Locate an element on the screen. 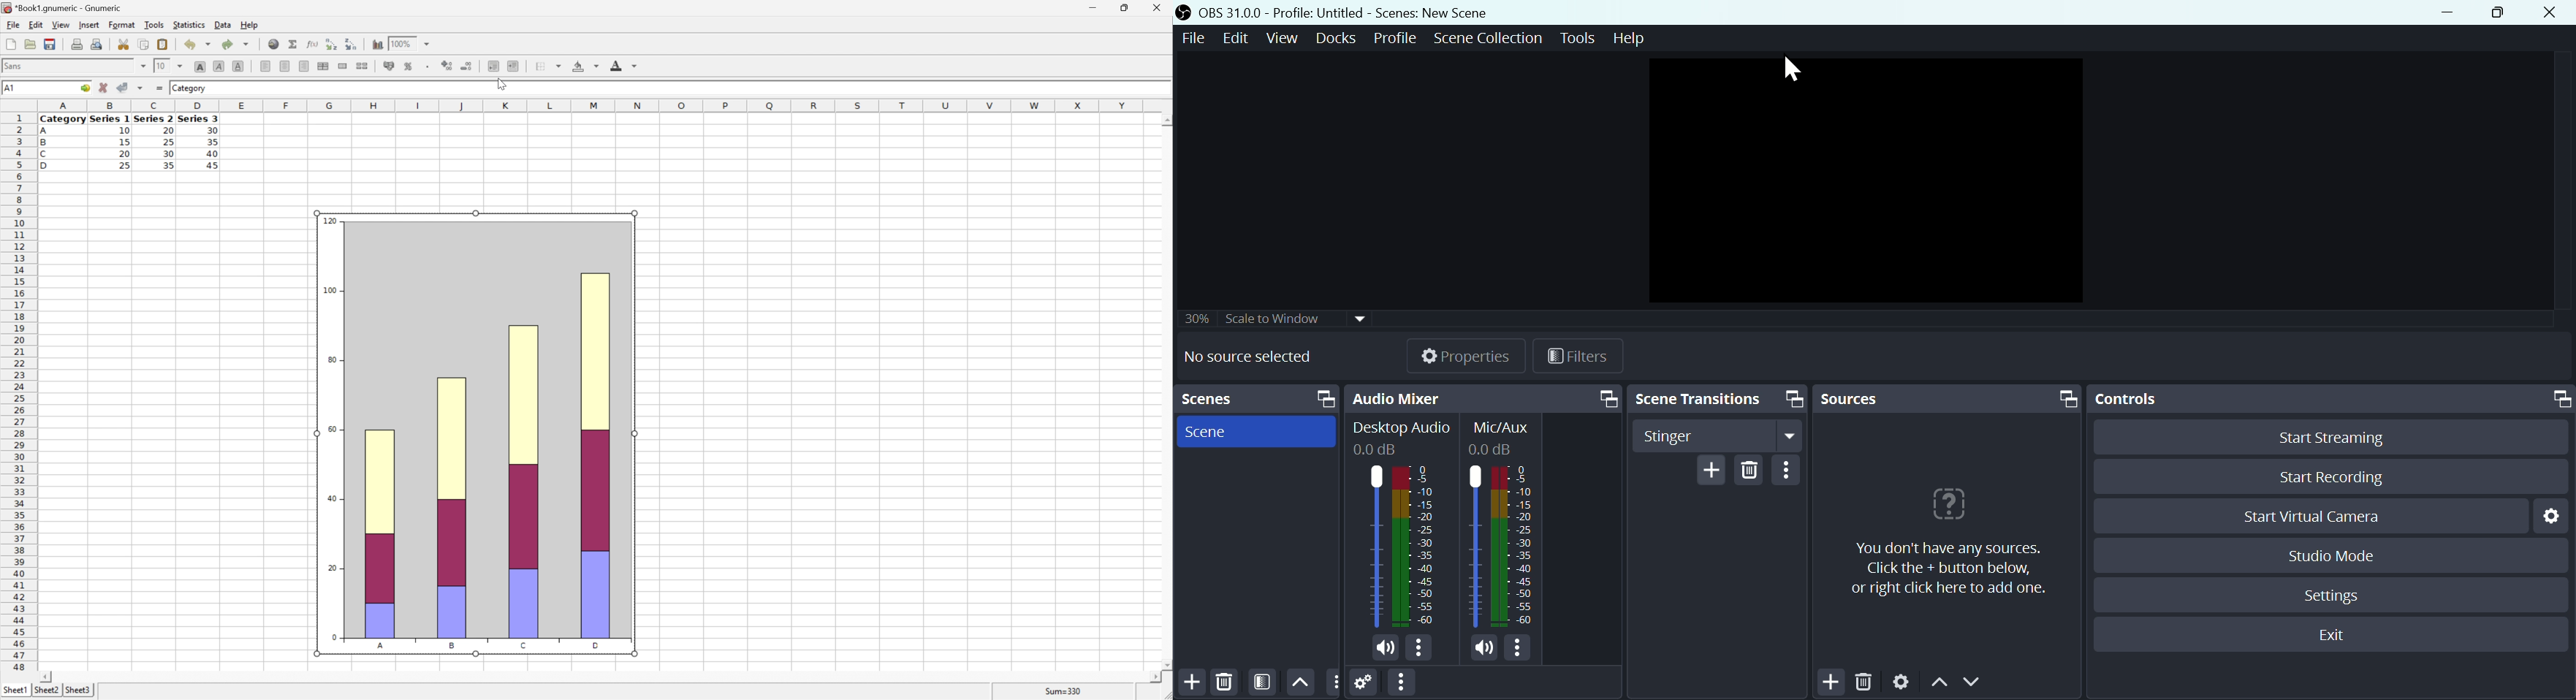  Copy selection is located at coordinates (144, 44).